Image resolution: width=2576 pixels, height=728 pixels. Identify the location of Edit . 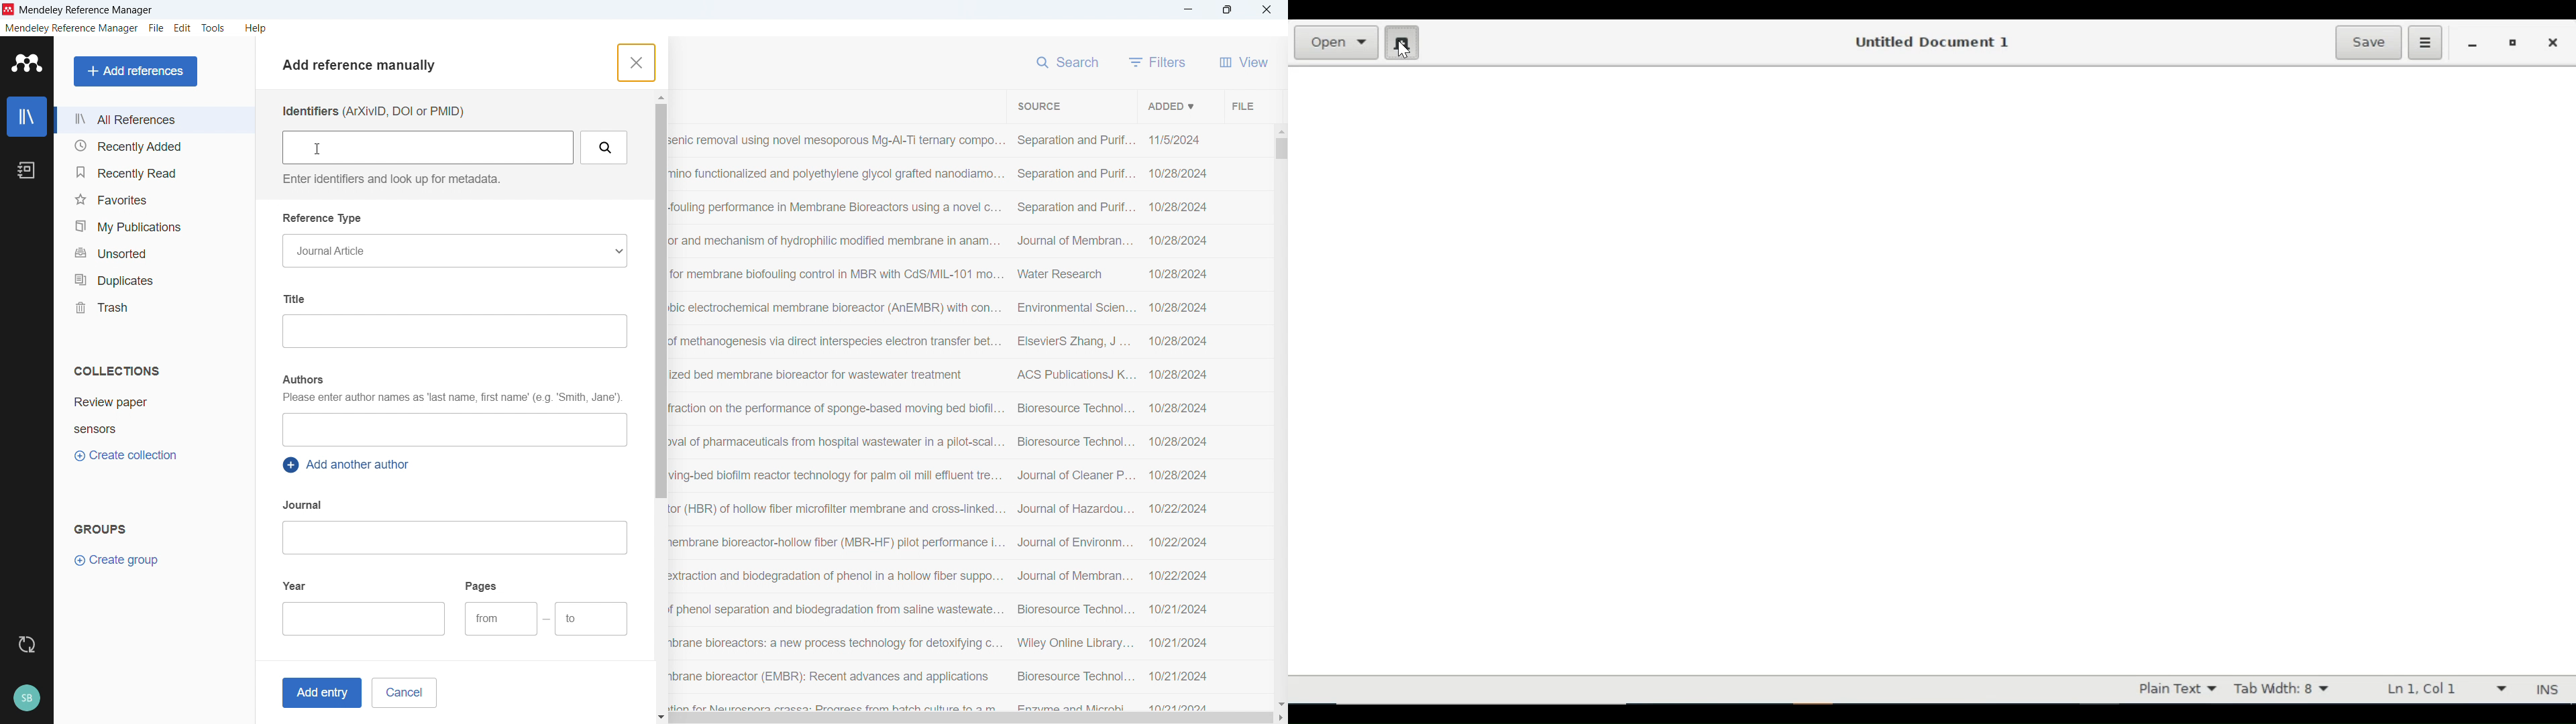
(183, 28).